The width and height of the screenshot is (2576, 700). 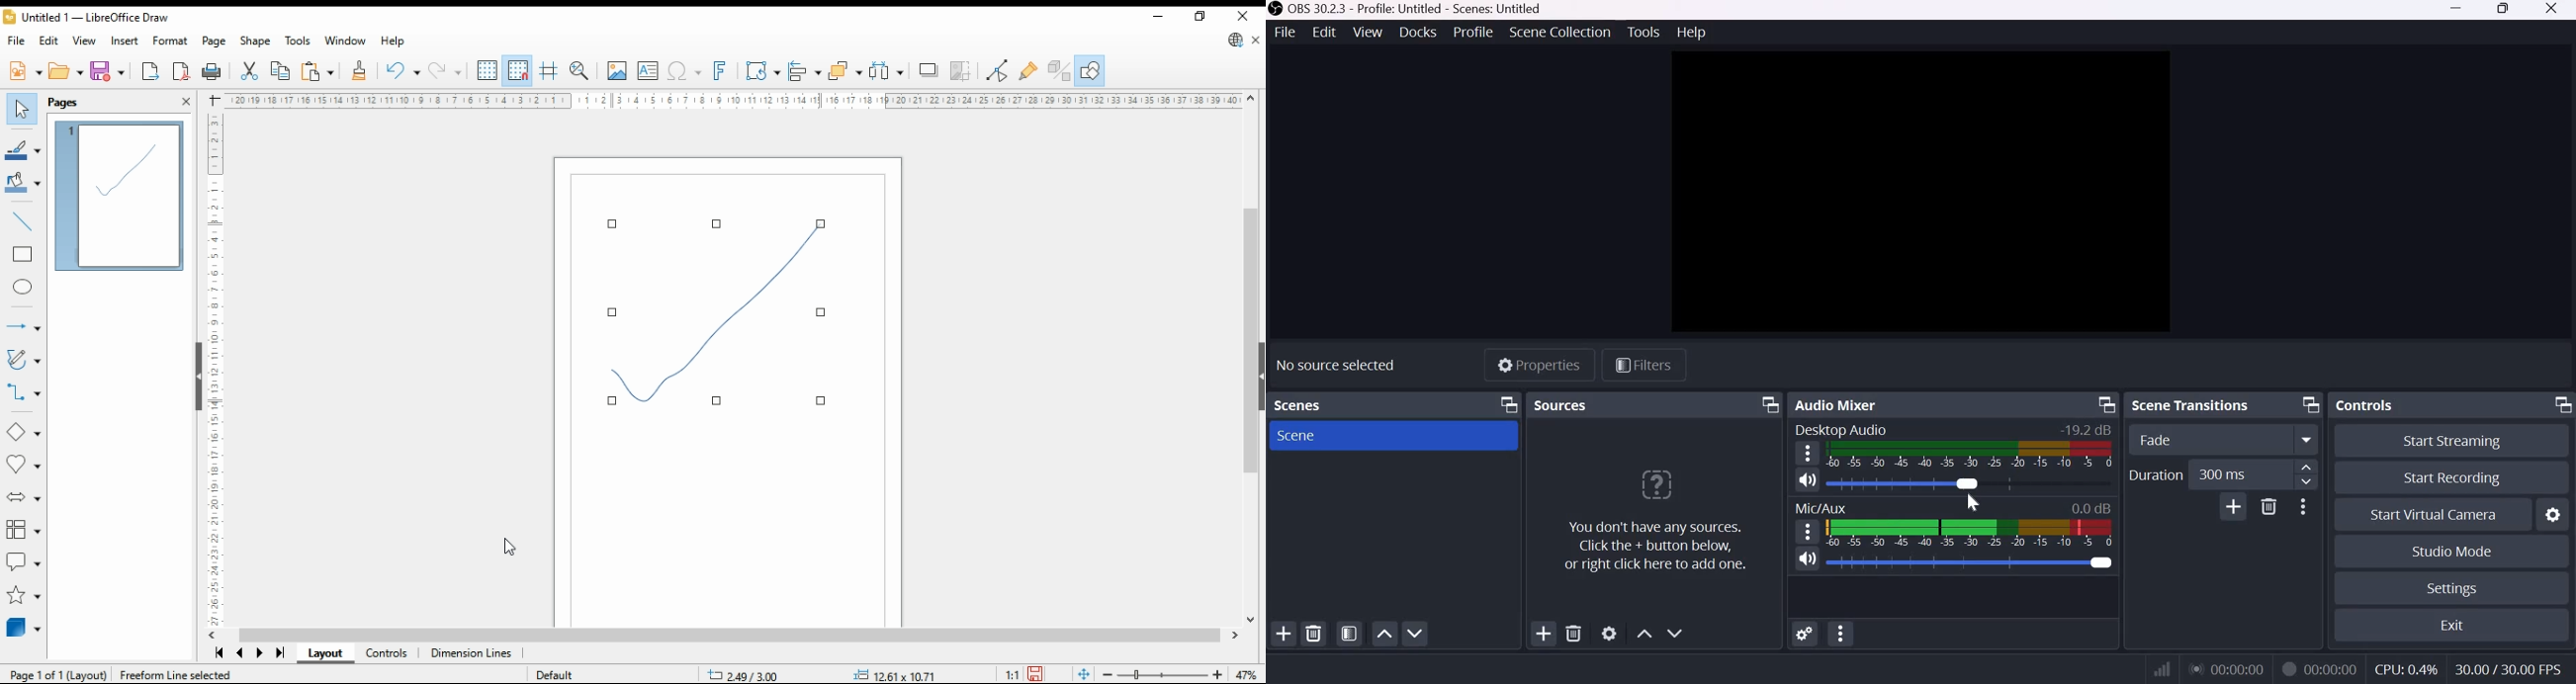 I want to click on pagw 1 of 1 (layout), so click(x=57, y=673).